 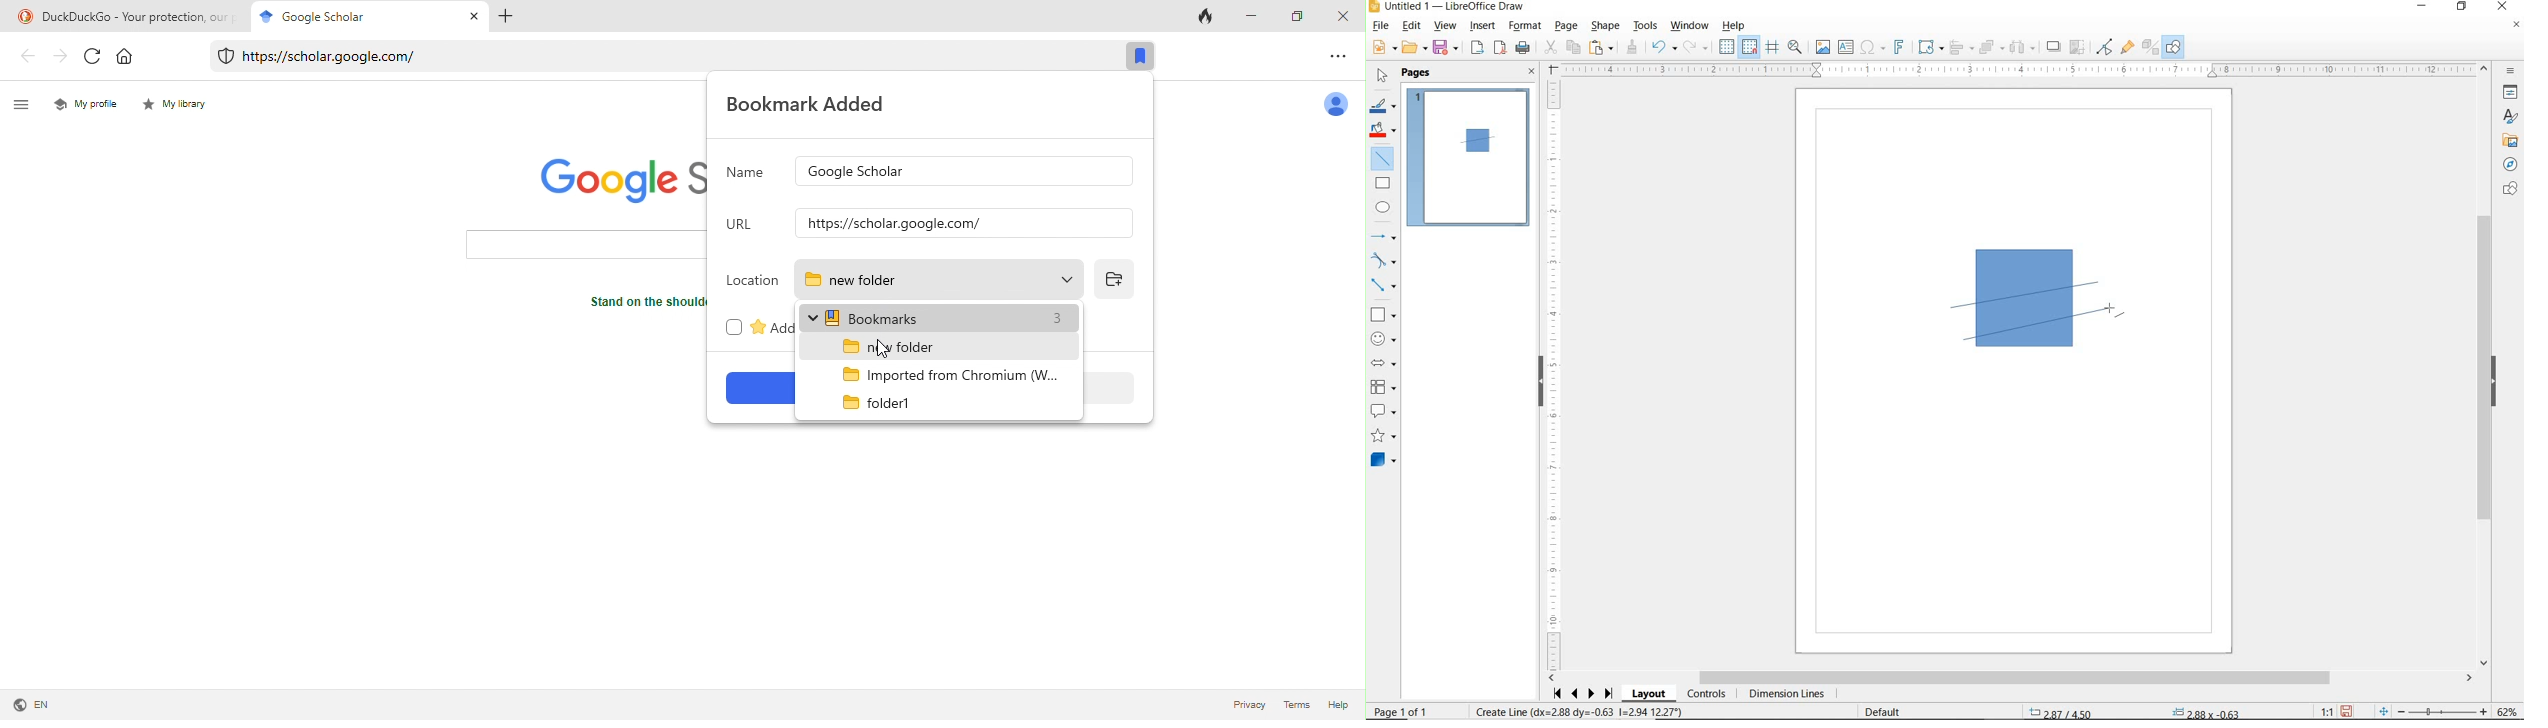 What do you see at coordinates (1651, 694) in the screenshot?
I see `LAYOUT` at bounding box center [1651, 694].